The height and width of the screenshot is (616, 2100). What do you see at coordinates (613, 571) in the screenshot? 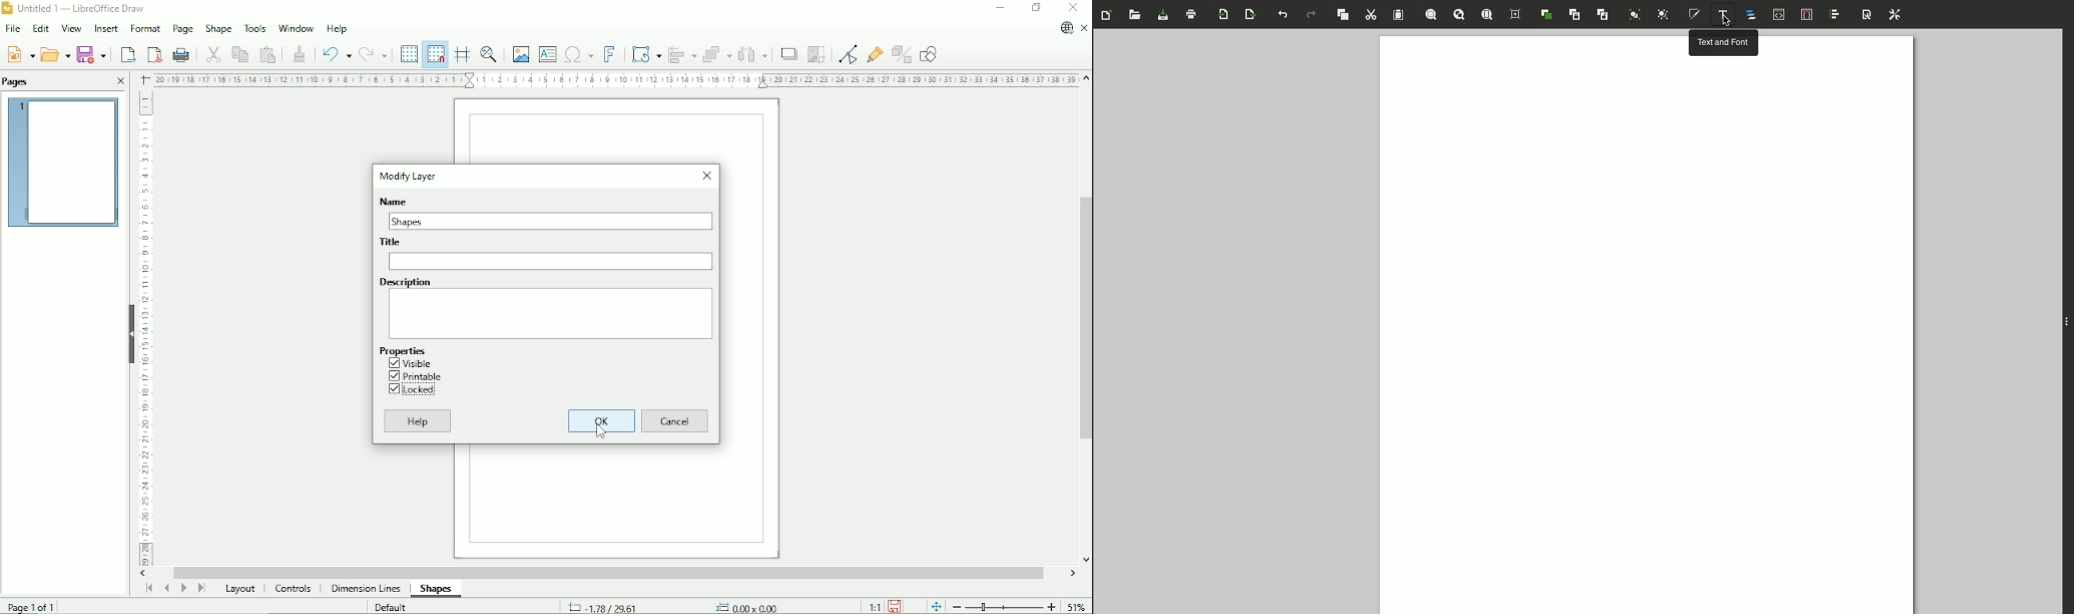
I see `Horizontal scrollbar` at bounding box center [613, 571].